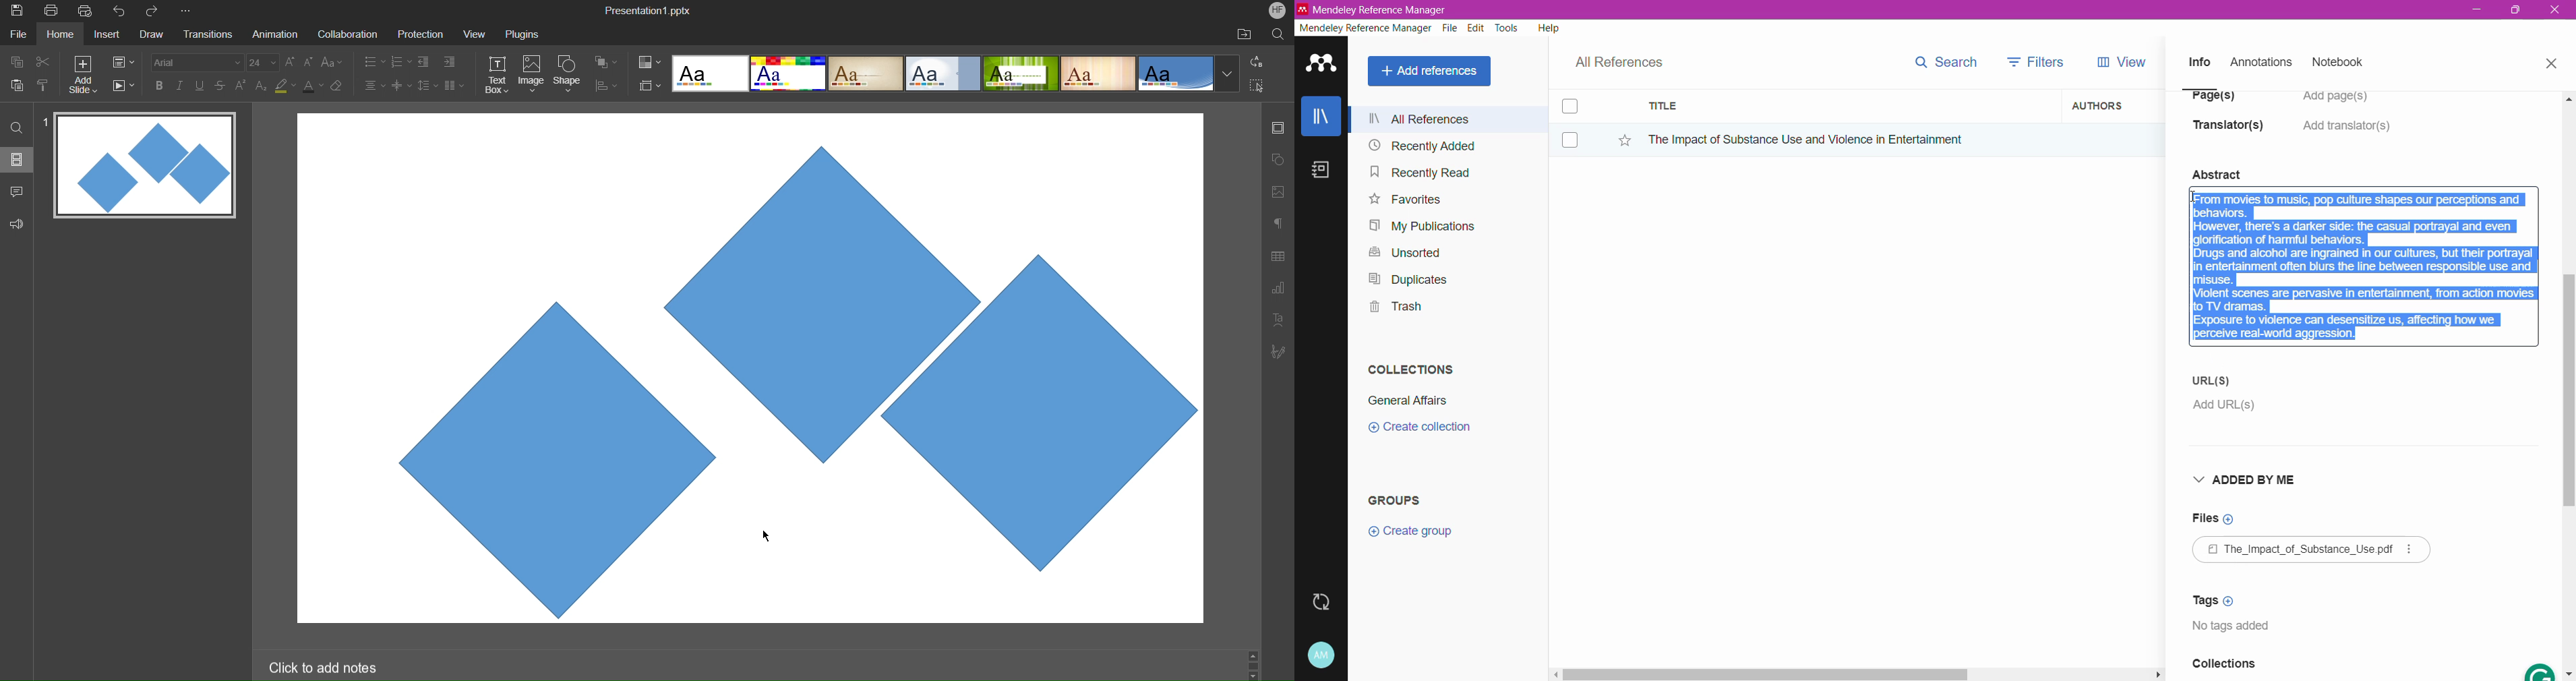 The height and width of the screenshot is (700, 2576). What do you see at coordinates (1244, 34) in the screenshot?
I see `open file location` at bounding box center [1244, 34].